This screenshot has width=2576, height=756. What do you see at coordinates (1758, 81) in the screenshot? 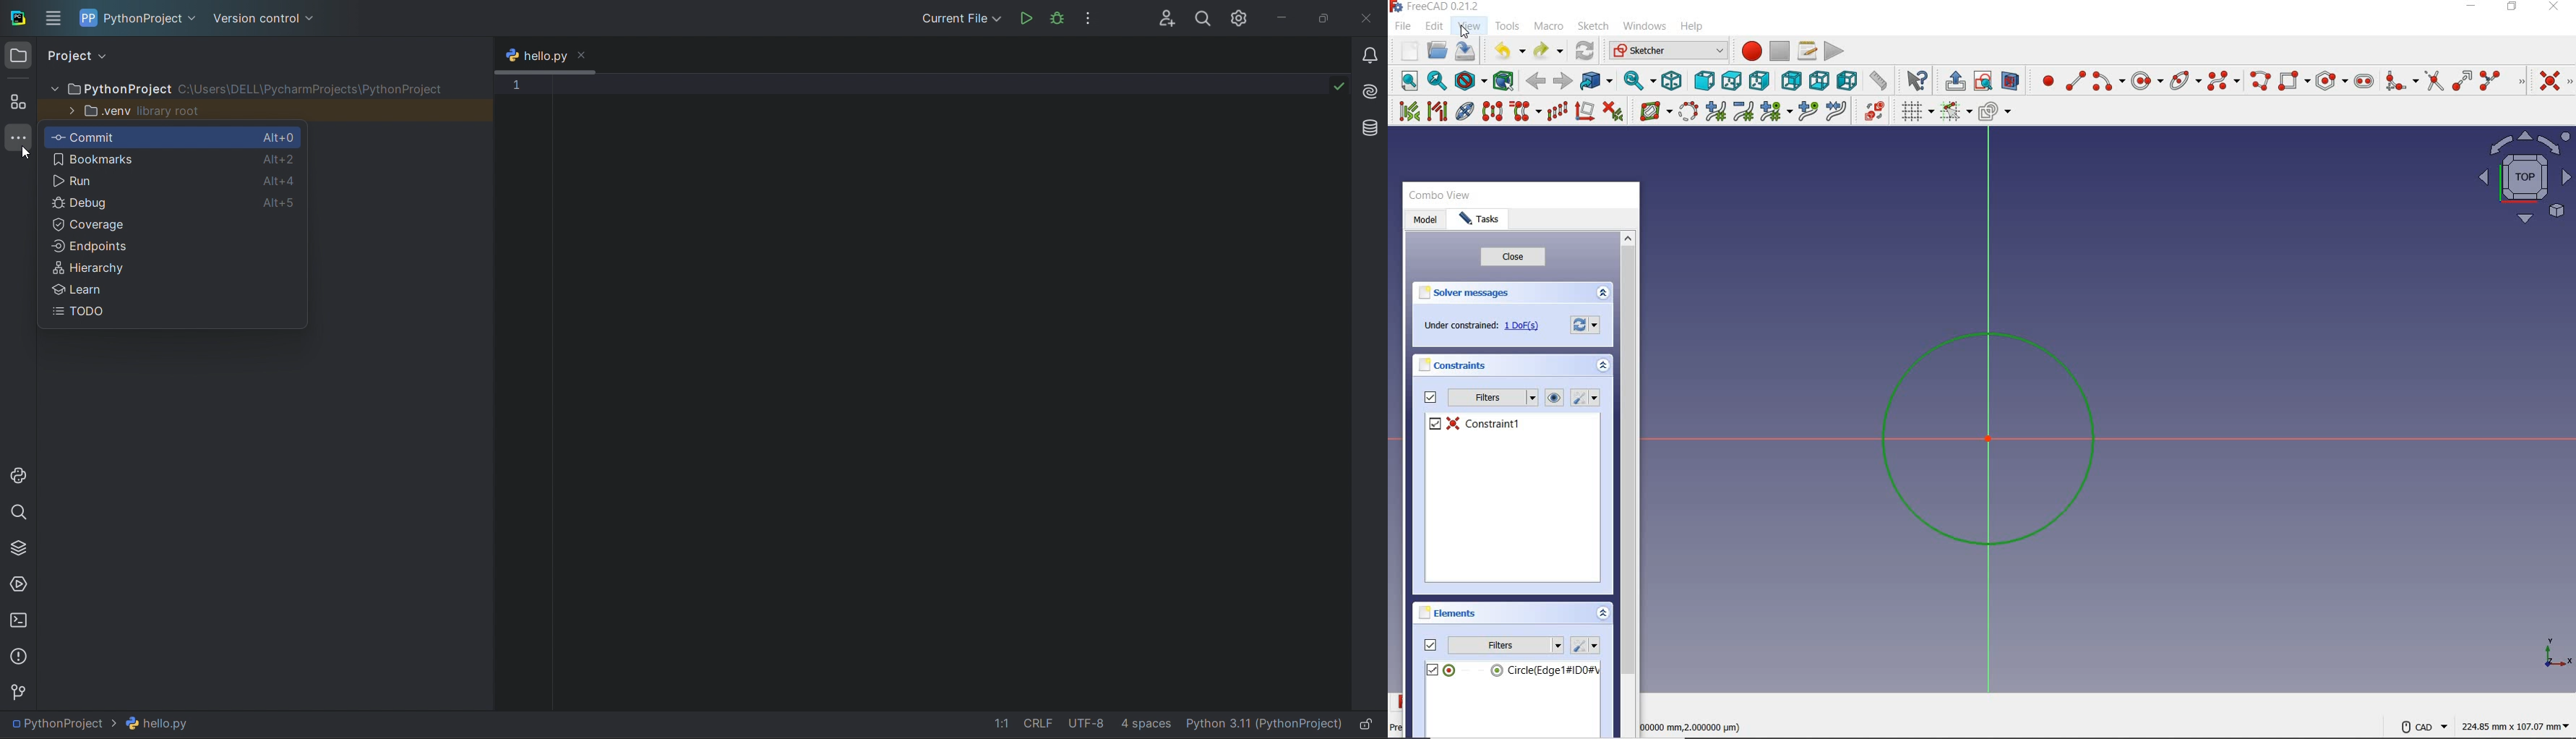
I see `right` at bounding box center [1758, 81].